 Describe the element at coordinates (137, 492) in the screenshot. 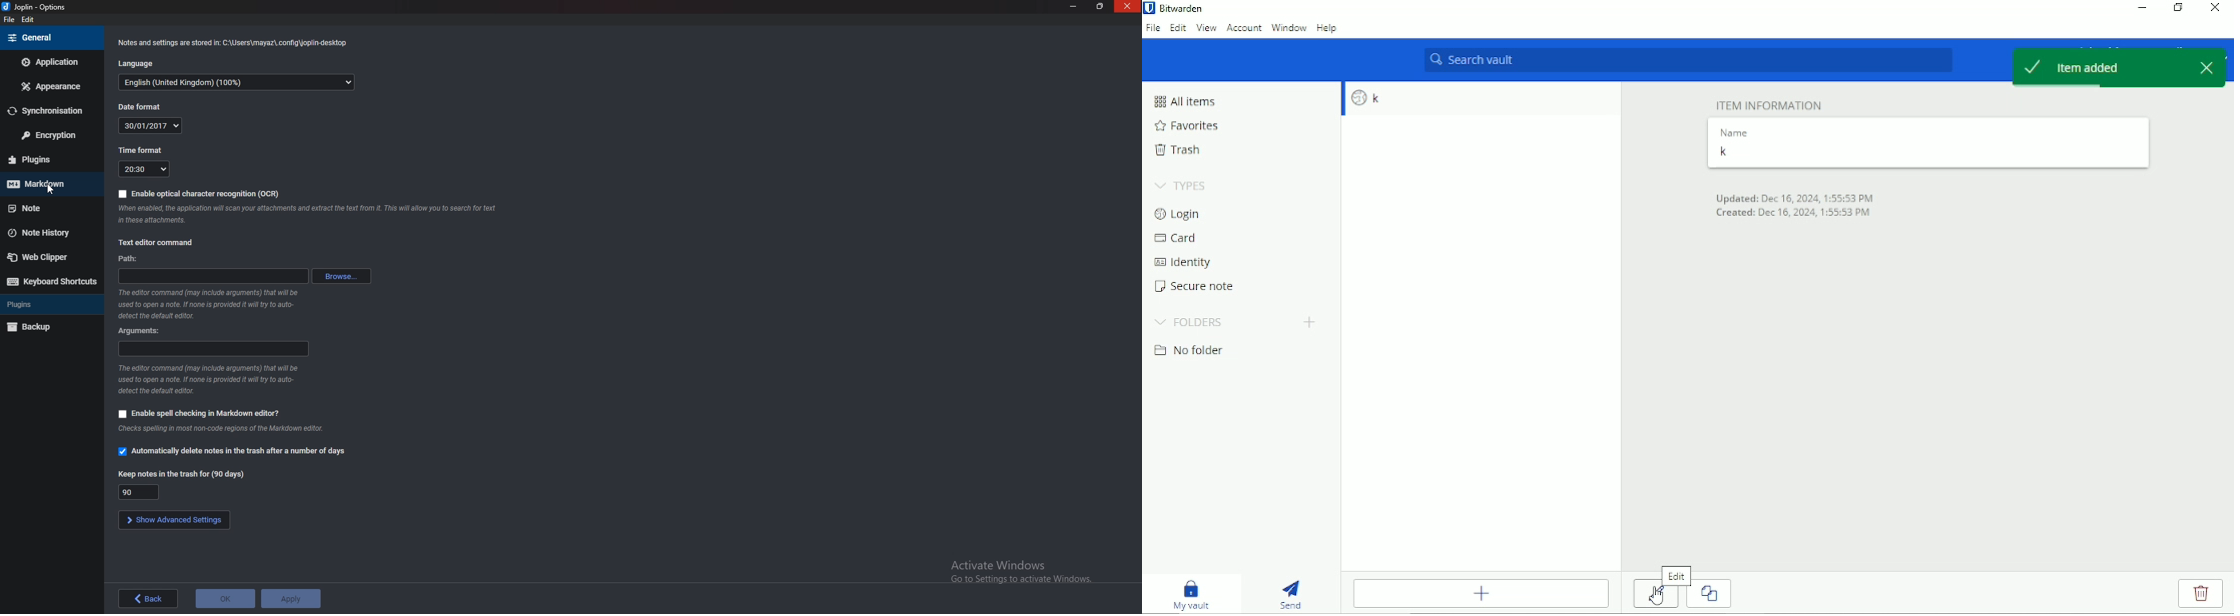

I see `90` at that location.